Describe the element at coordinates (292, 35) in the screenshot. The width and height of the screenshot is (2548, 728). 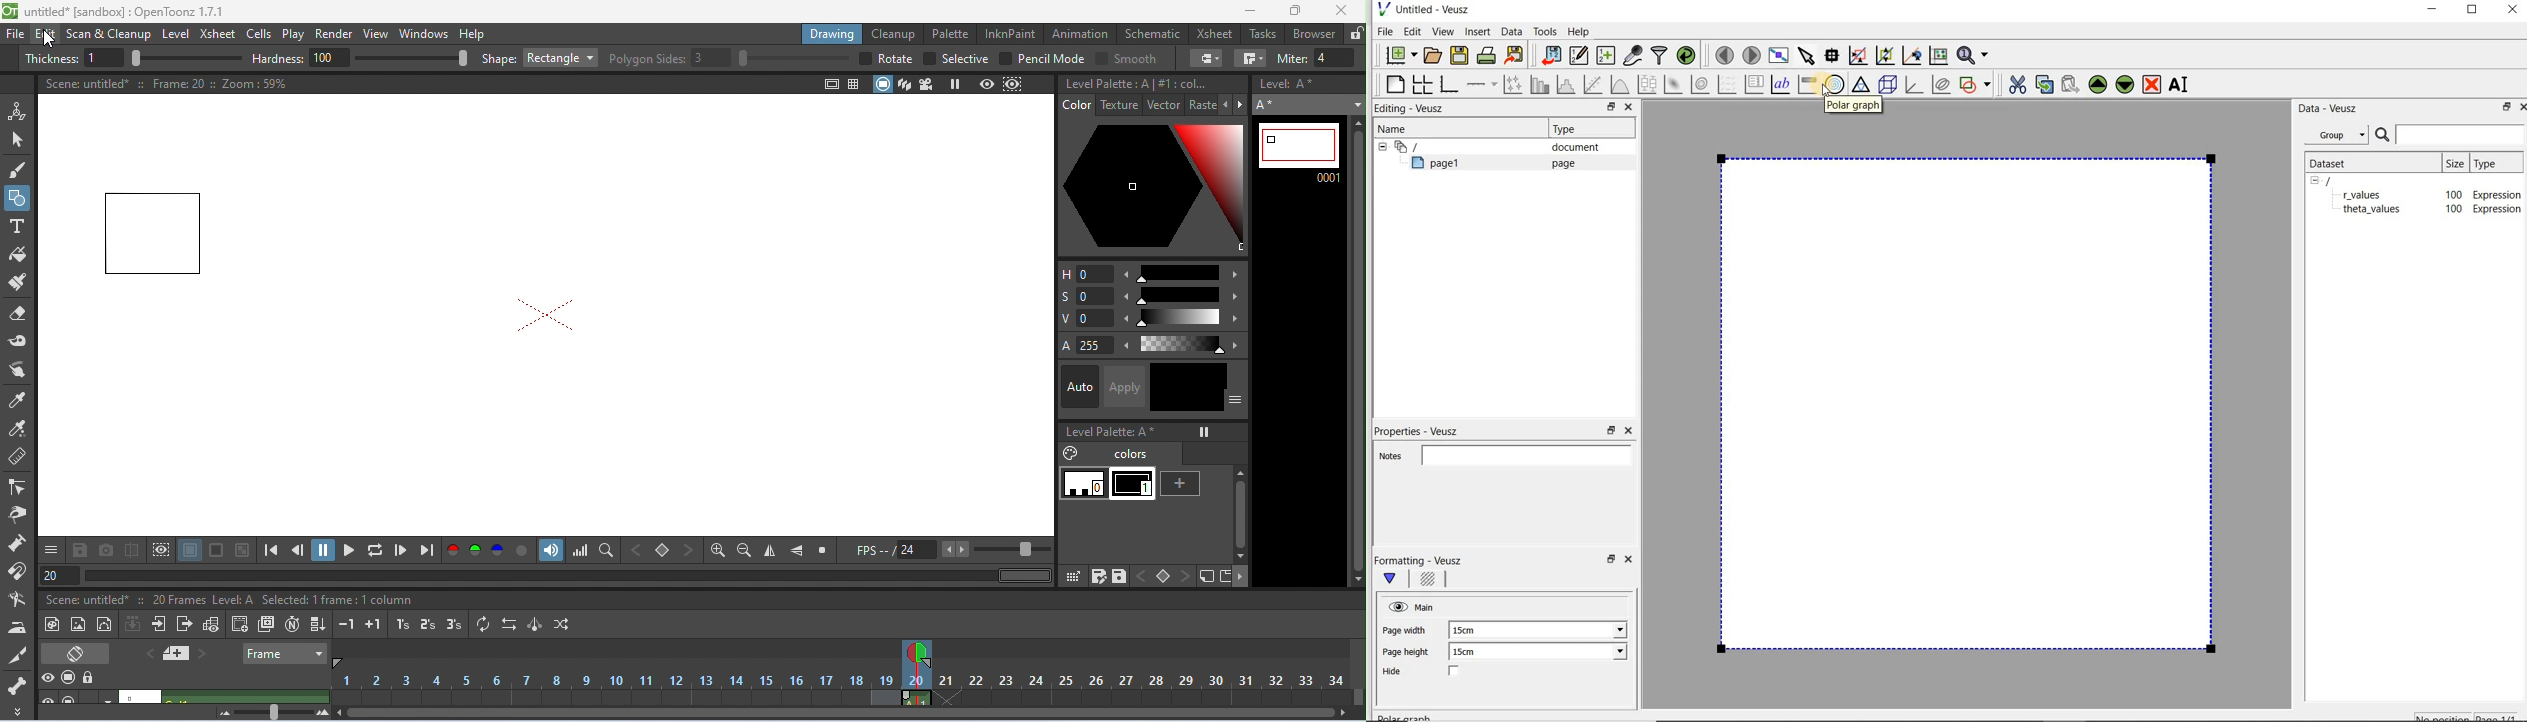
I see `play` at that location.